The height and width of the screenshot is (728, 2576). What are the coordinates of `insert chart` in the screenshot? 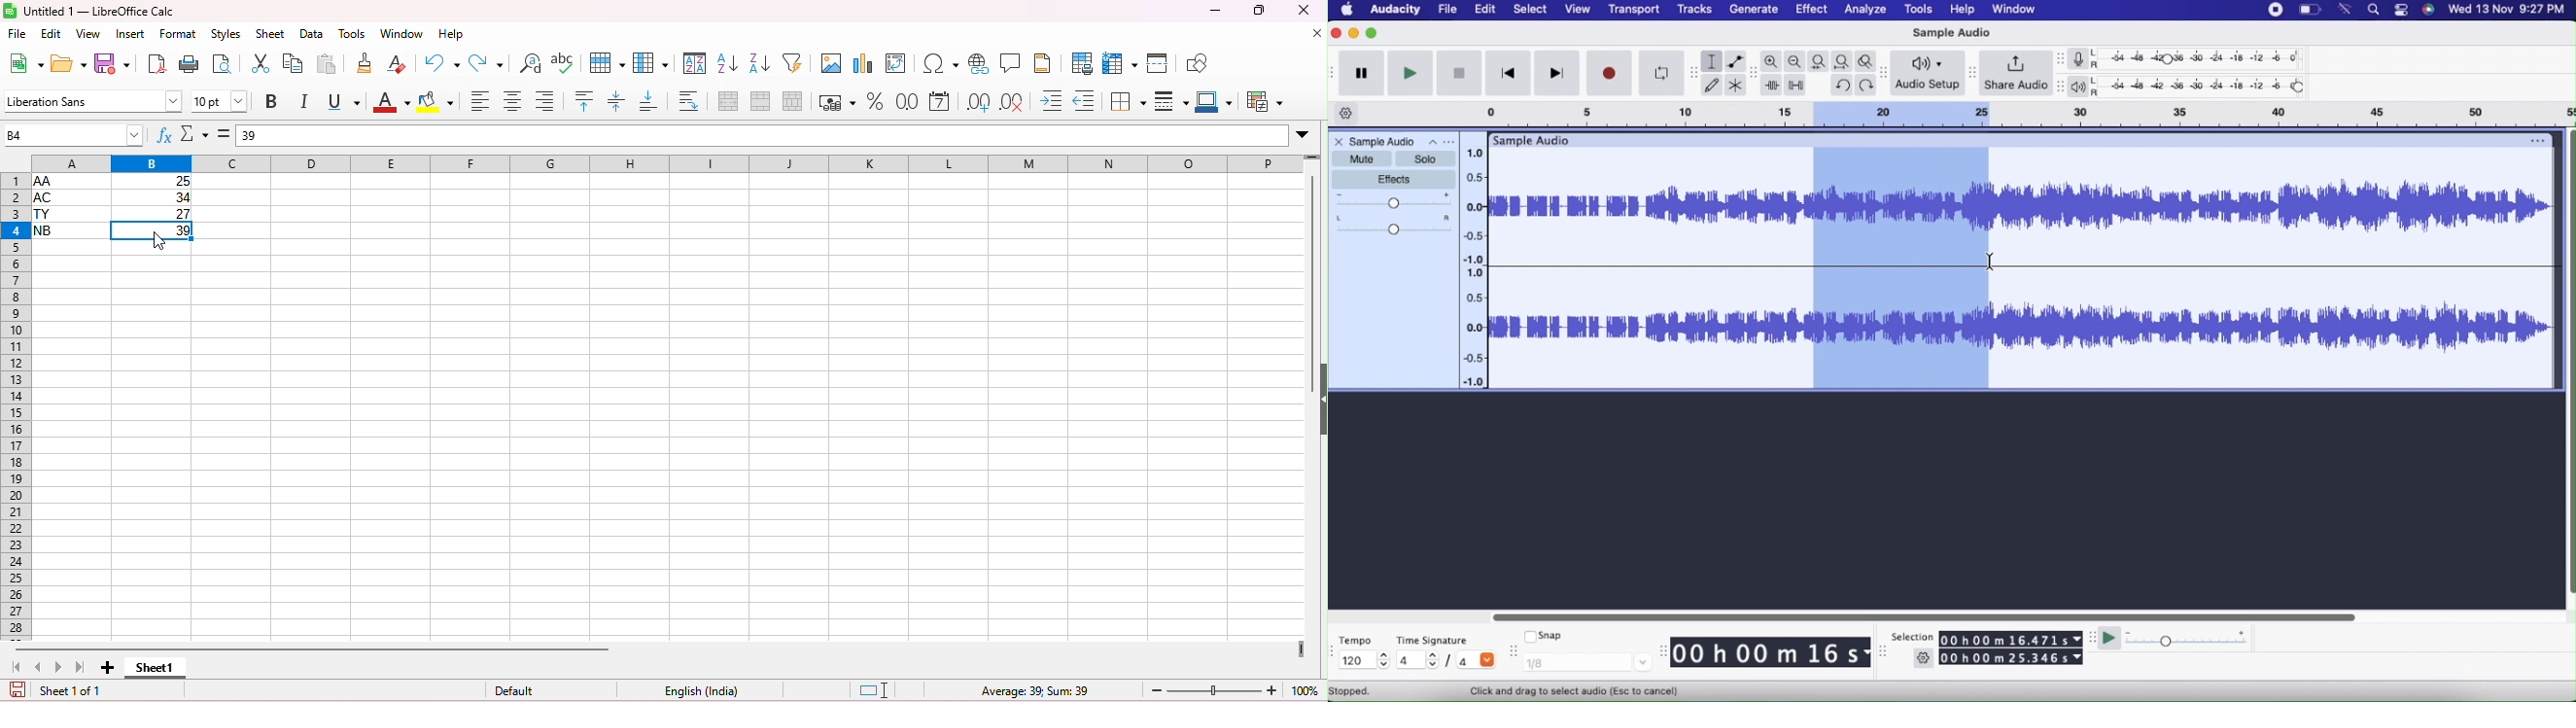 It's located at (865, 62).